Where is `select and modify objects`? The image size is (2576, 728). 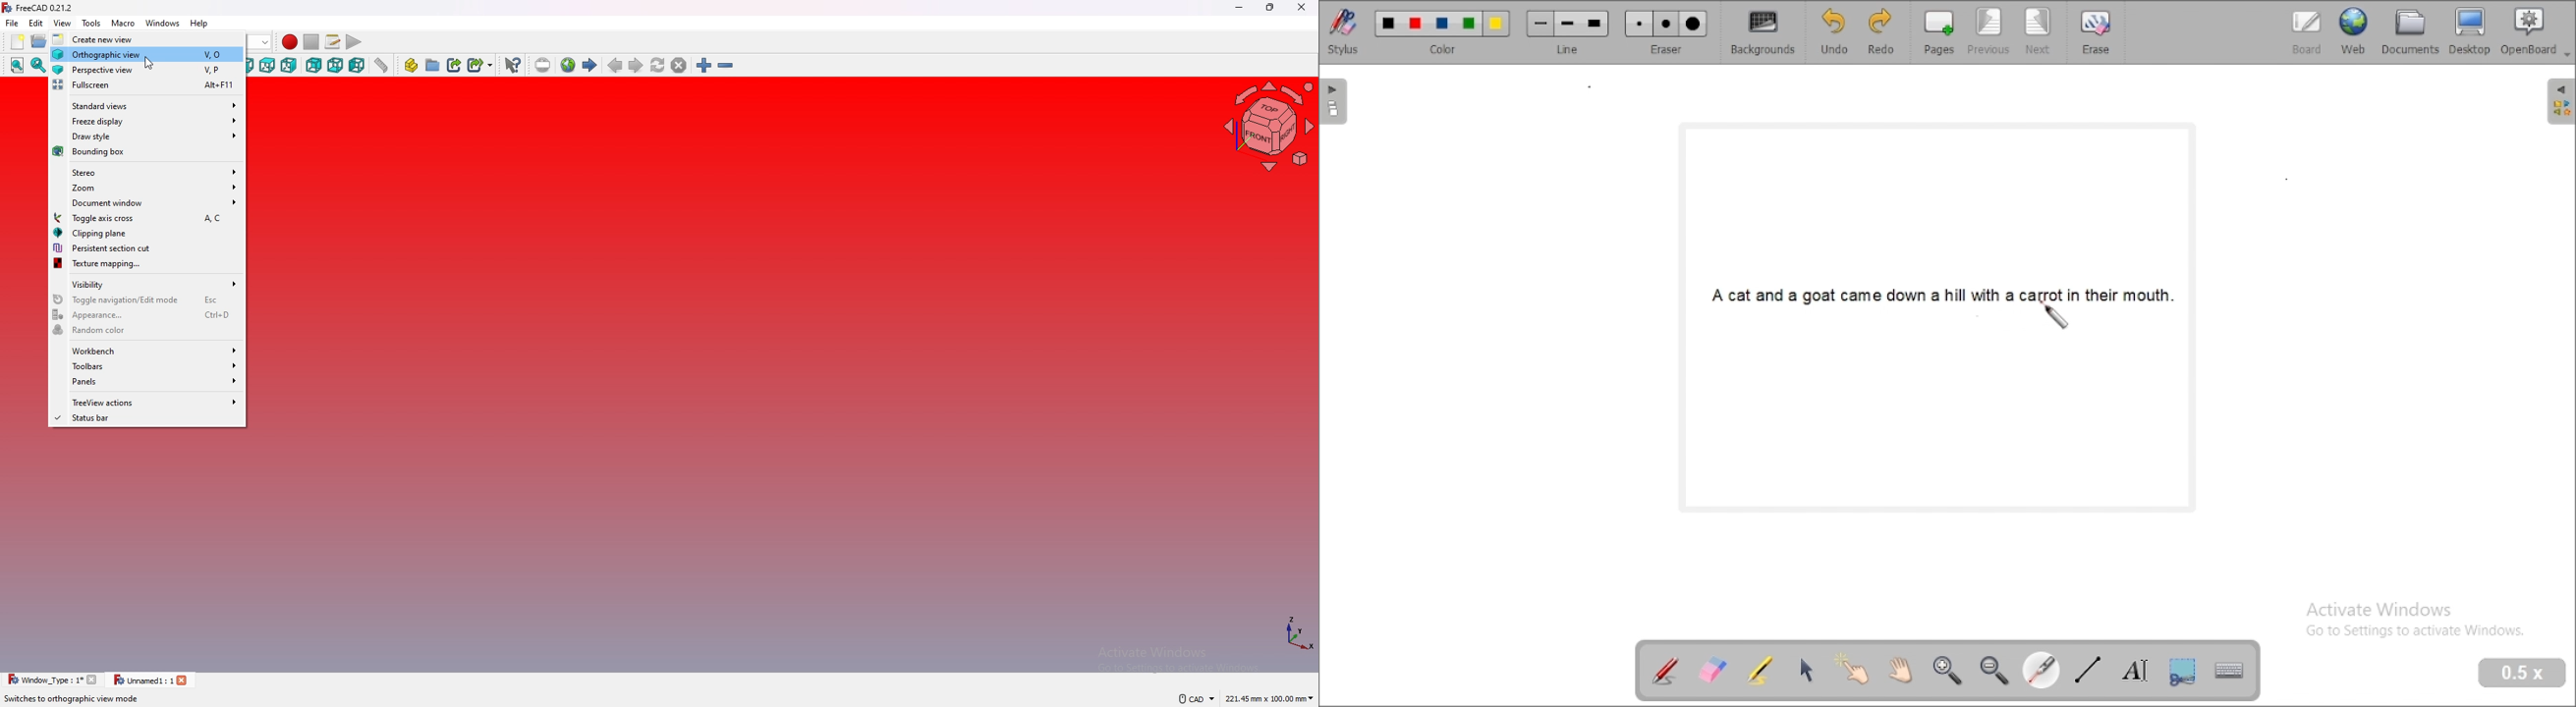
select and modify objects is located at coordinates (1806, 671).